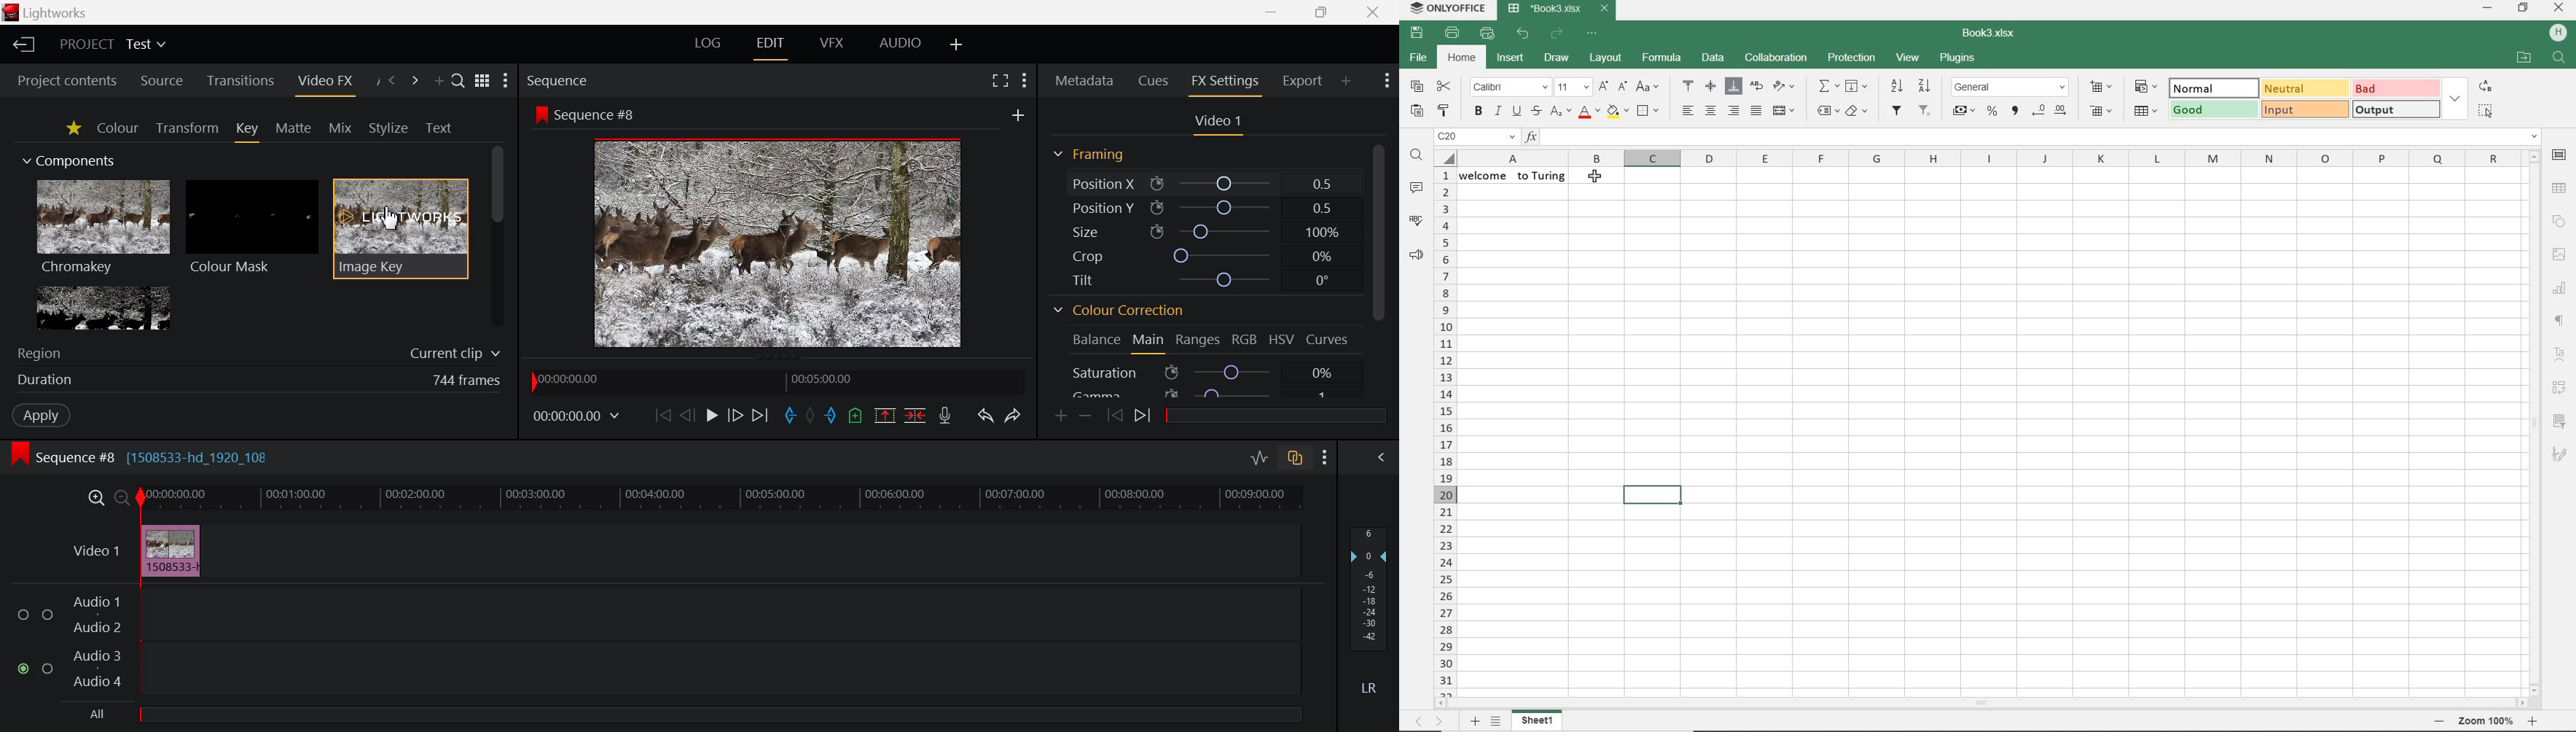  What do you see at coordinates (1594, 177) in the screenshot?
I see `cursor` at bounding box center [1594, 177].